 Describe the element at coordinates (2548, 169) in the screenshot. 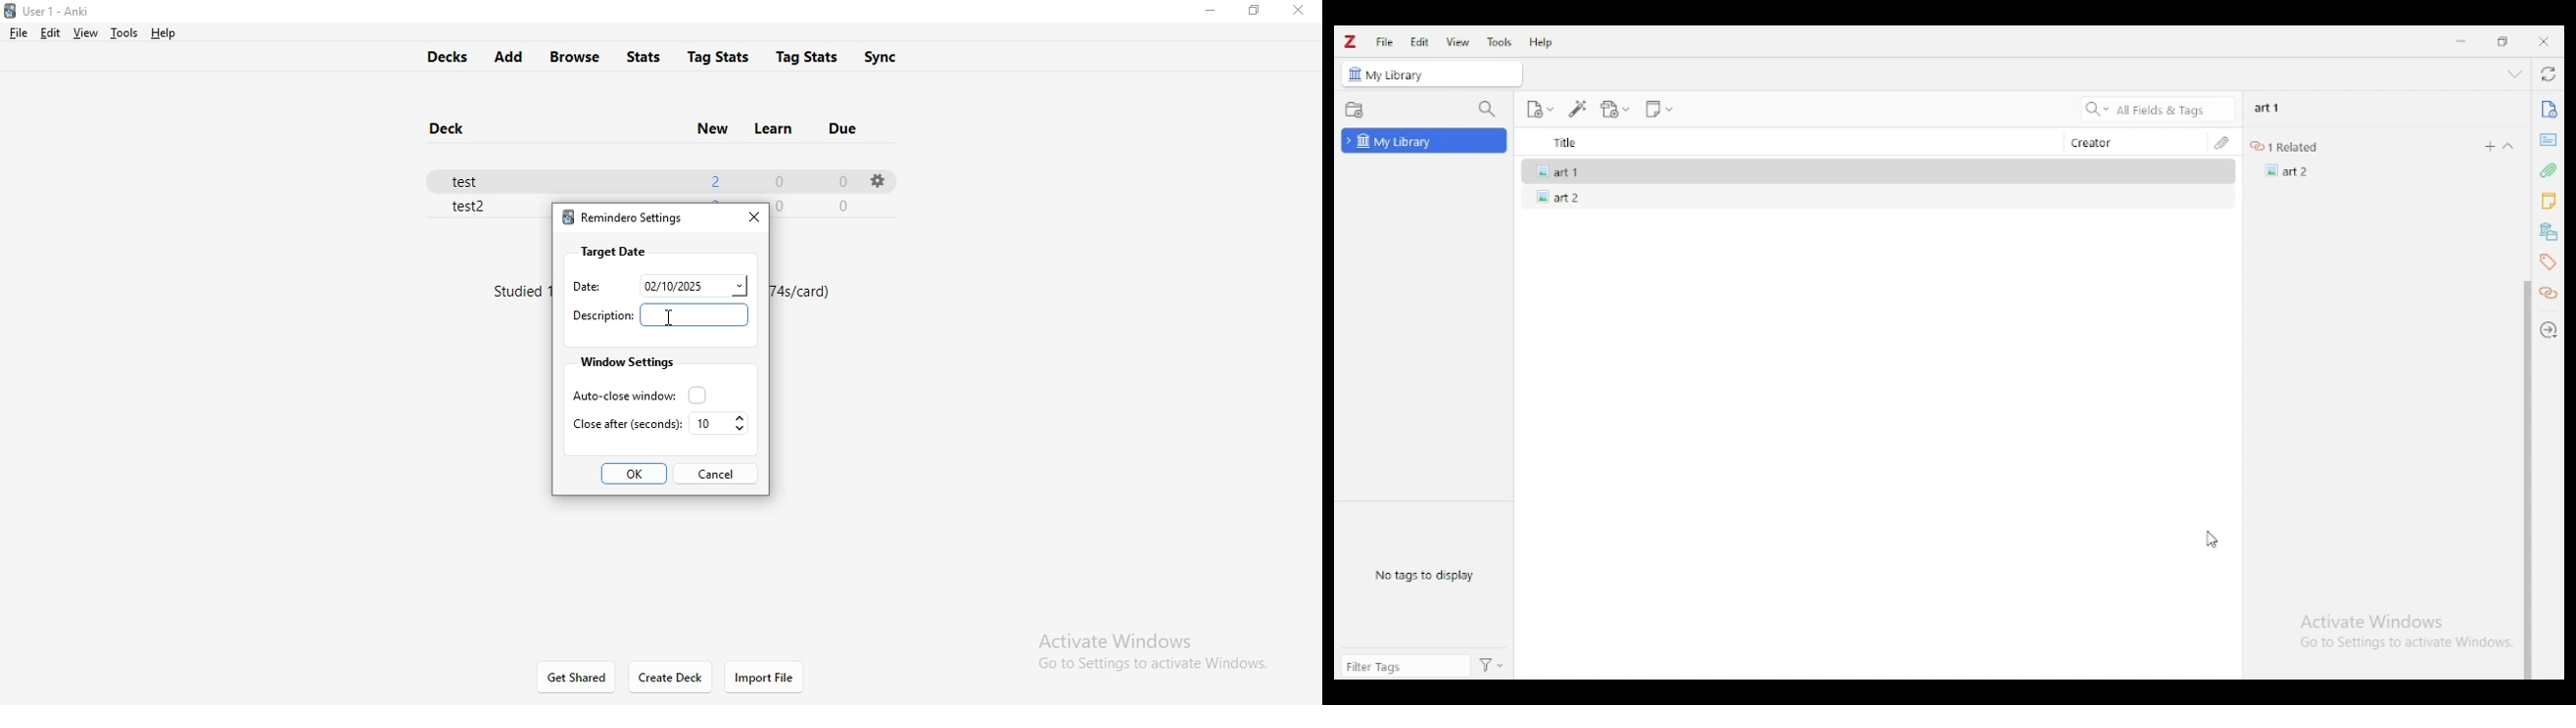

I see `attachments` at that location.